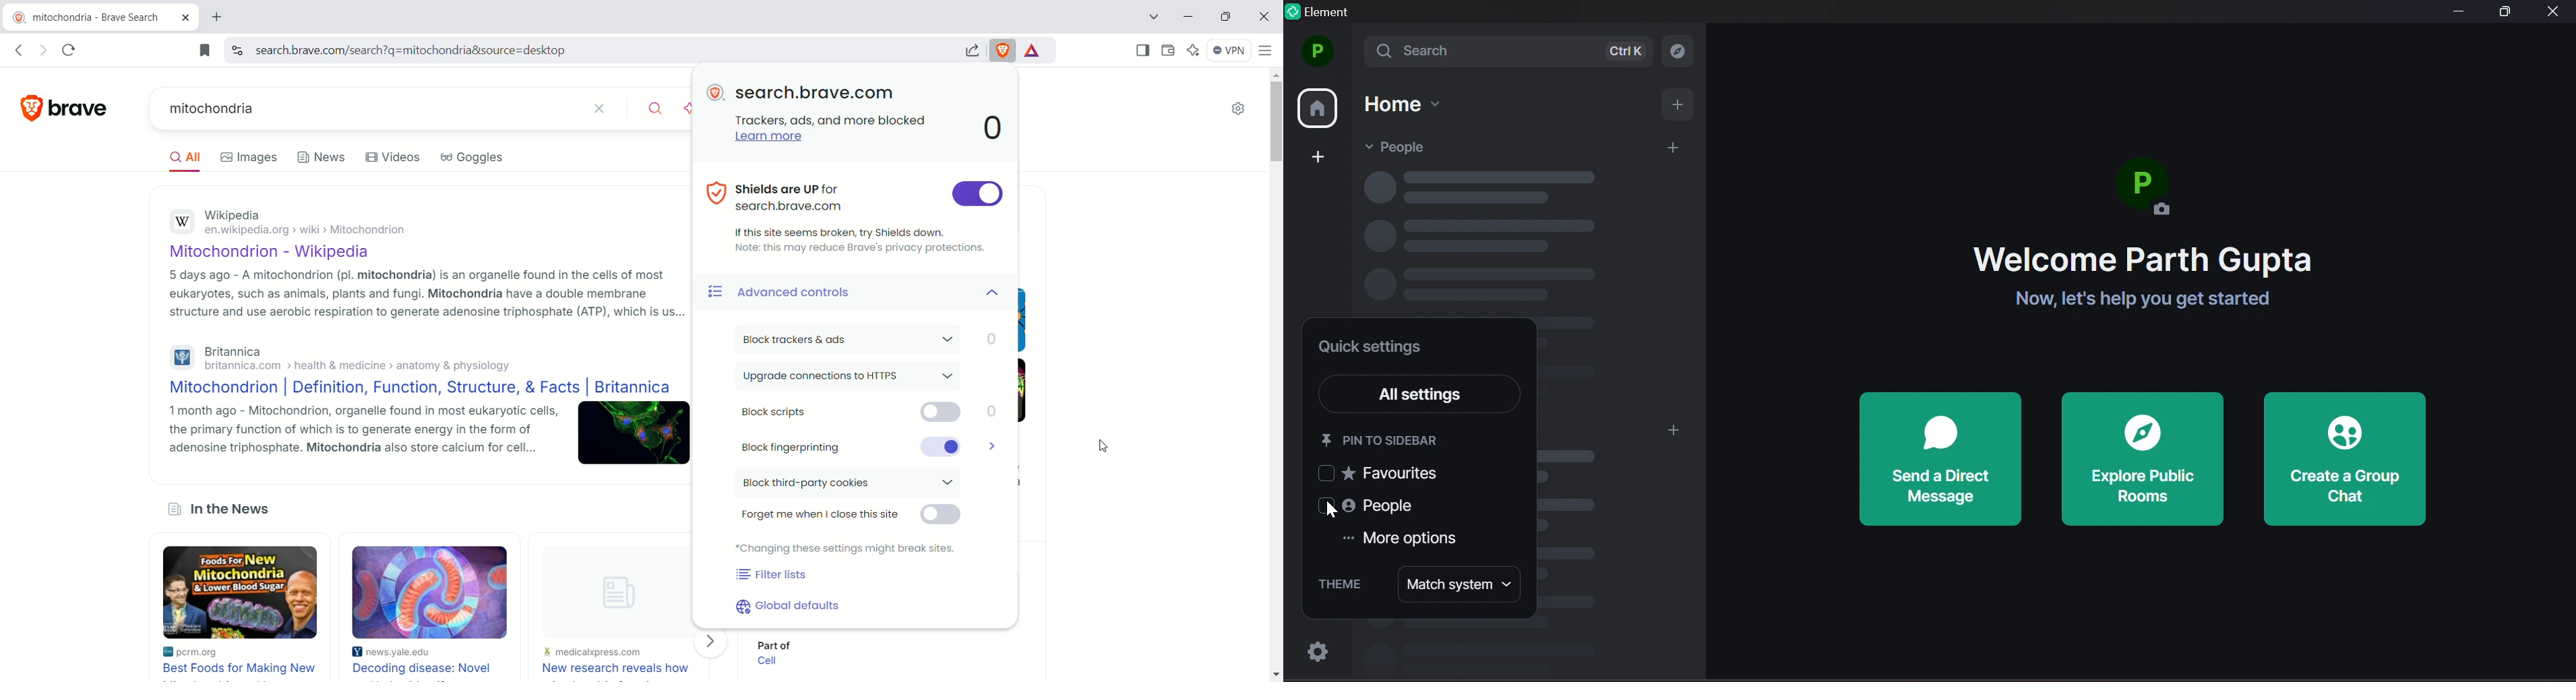 This screenshot has height=700, width=2576. Describe the element at coordinates (611, 586) in the screenshot. I see `Image` at that location.